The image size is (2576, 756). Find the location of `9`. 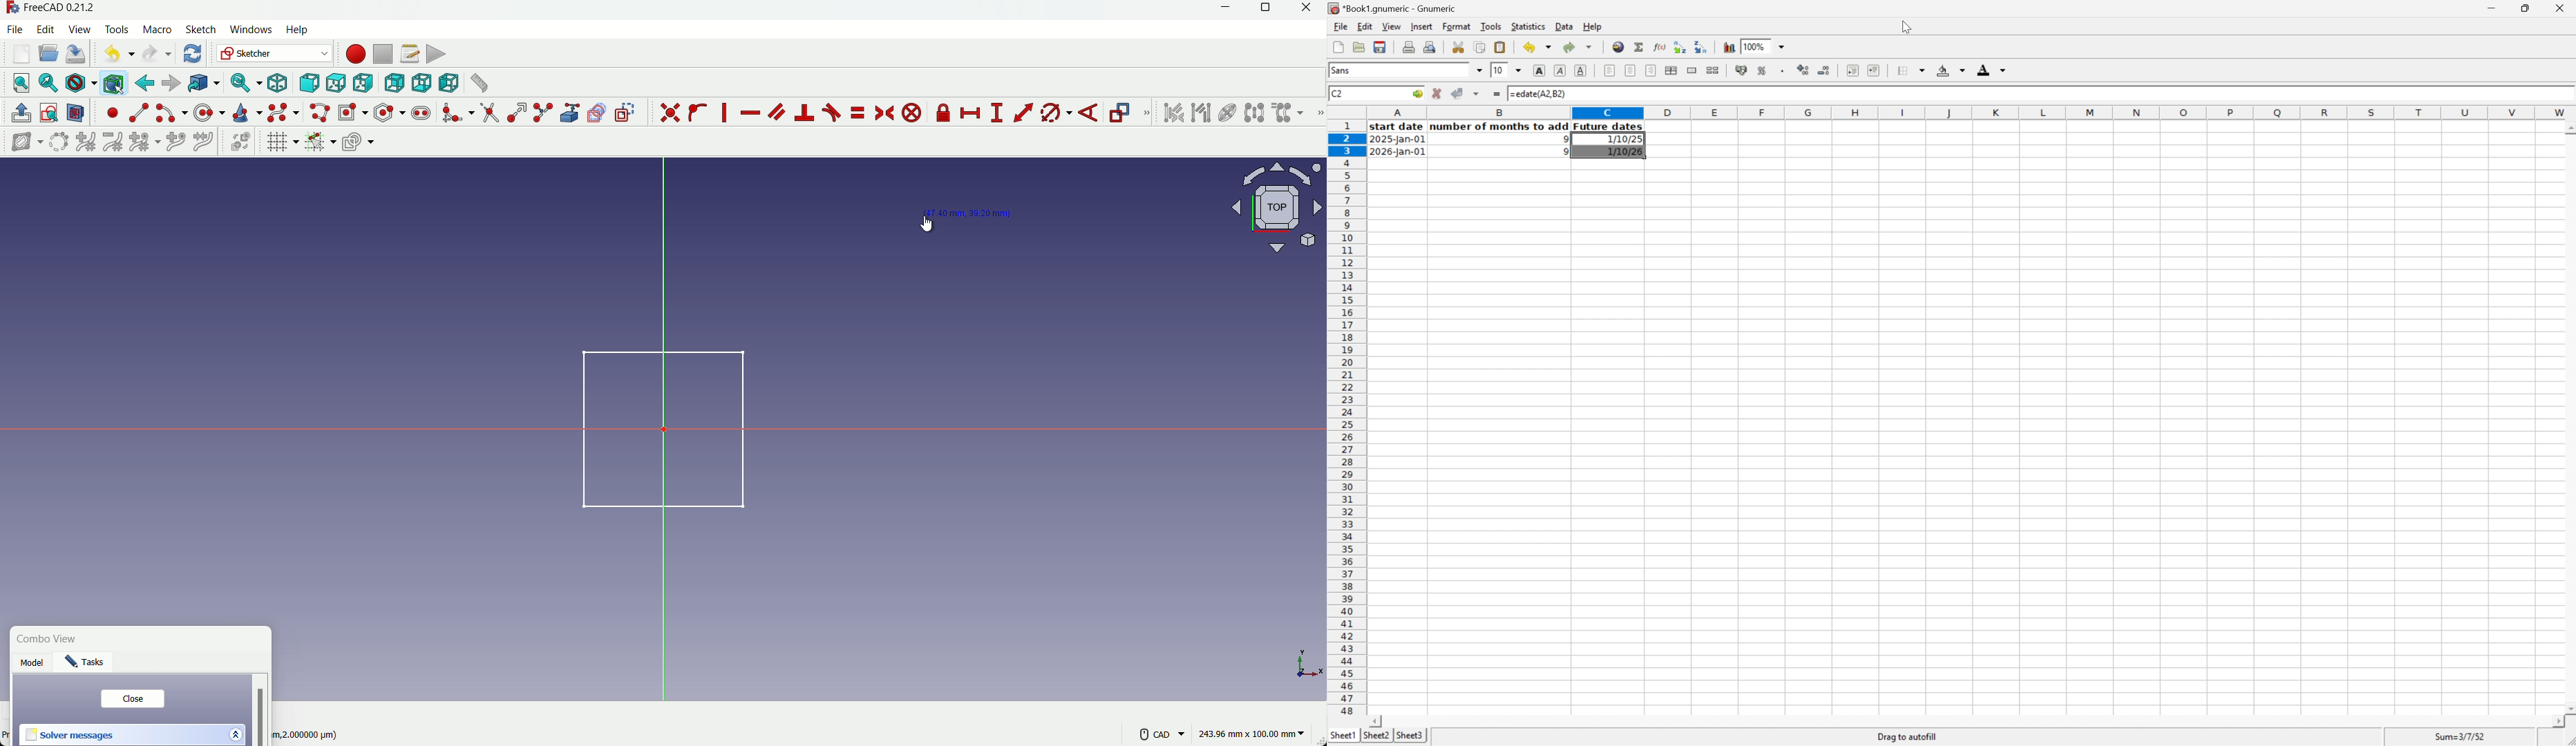

9 is located at coordinates (1562, 152).